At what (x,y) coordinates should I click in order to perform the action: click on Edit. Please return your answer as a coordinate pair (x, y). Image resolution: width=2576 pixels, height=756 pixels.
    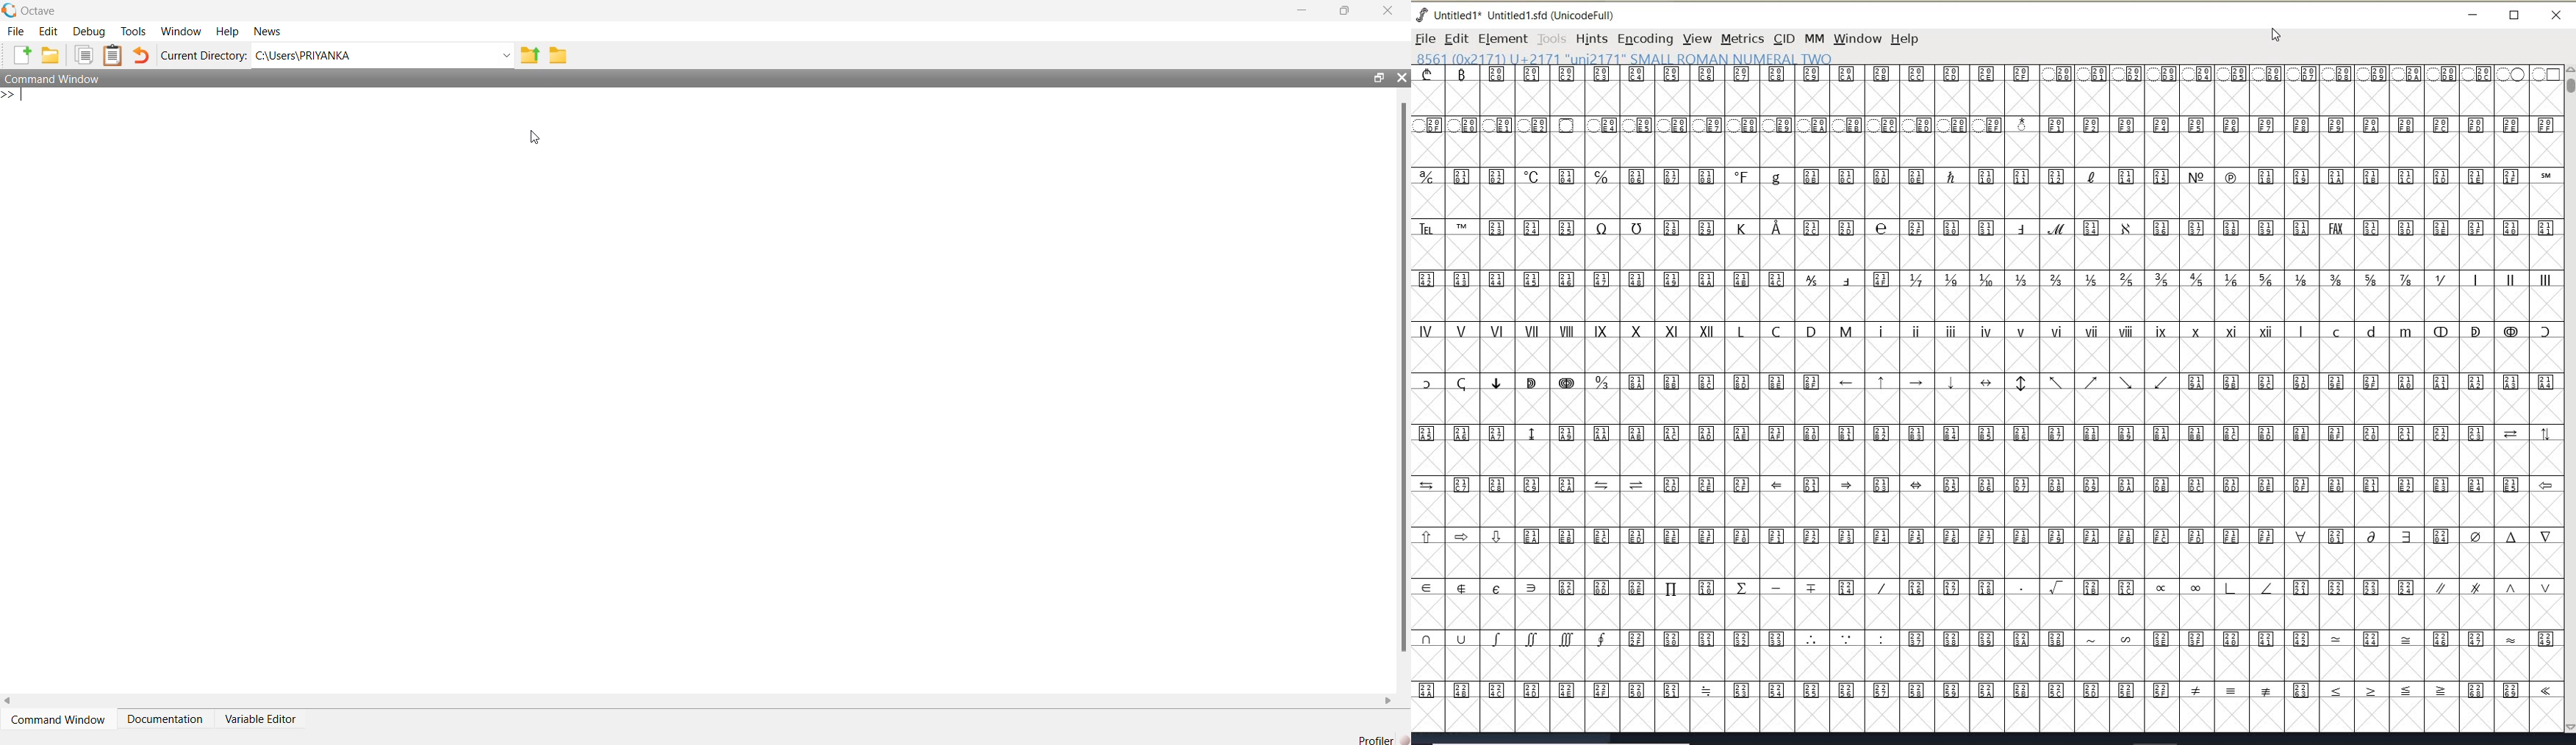
    Looking at the image, I should click on (50, 30).